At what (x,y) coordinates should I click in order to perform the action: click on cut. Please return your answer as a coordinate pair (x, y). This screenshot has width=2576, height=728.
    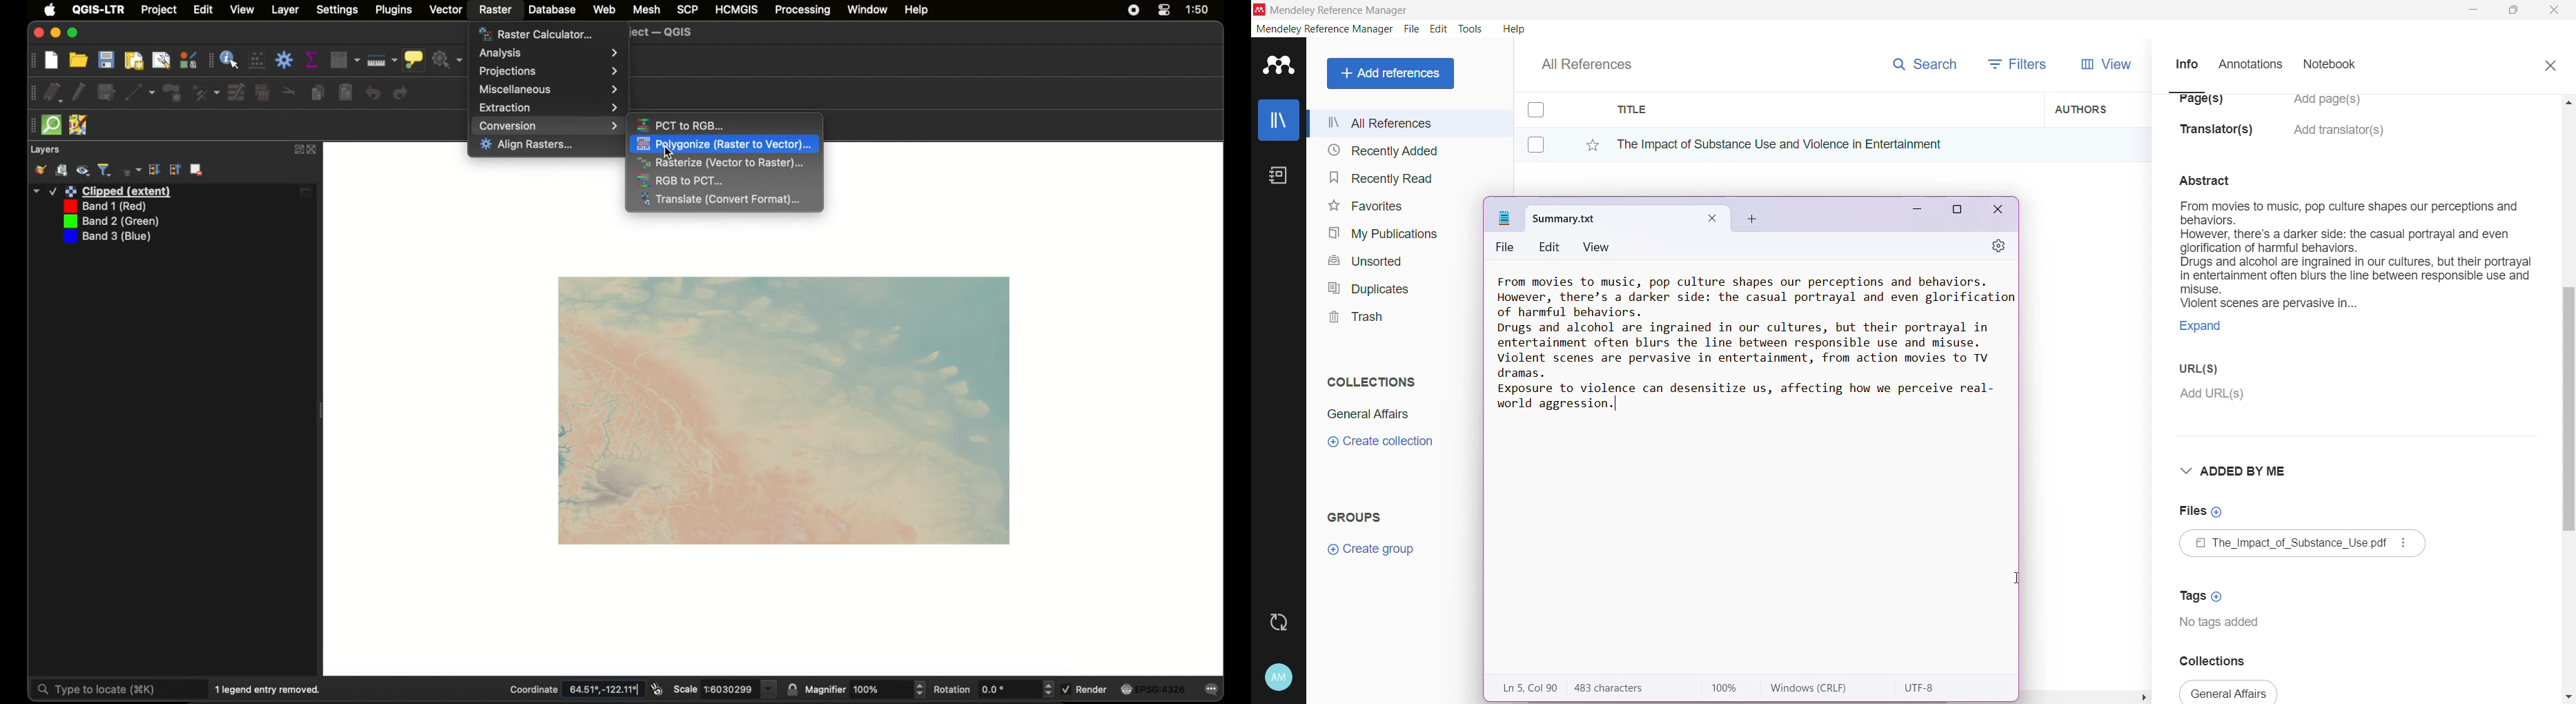
    Looking at the image, I should click on (289, 90).